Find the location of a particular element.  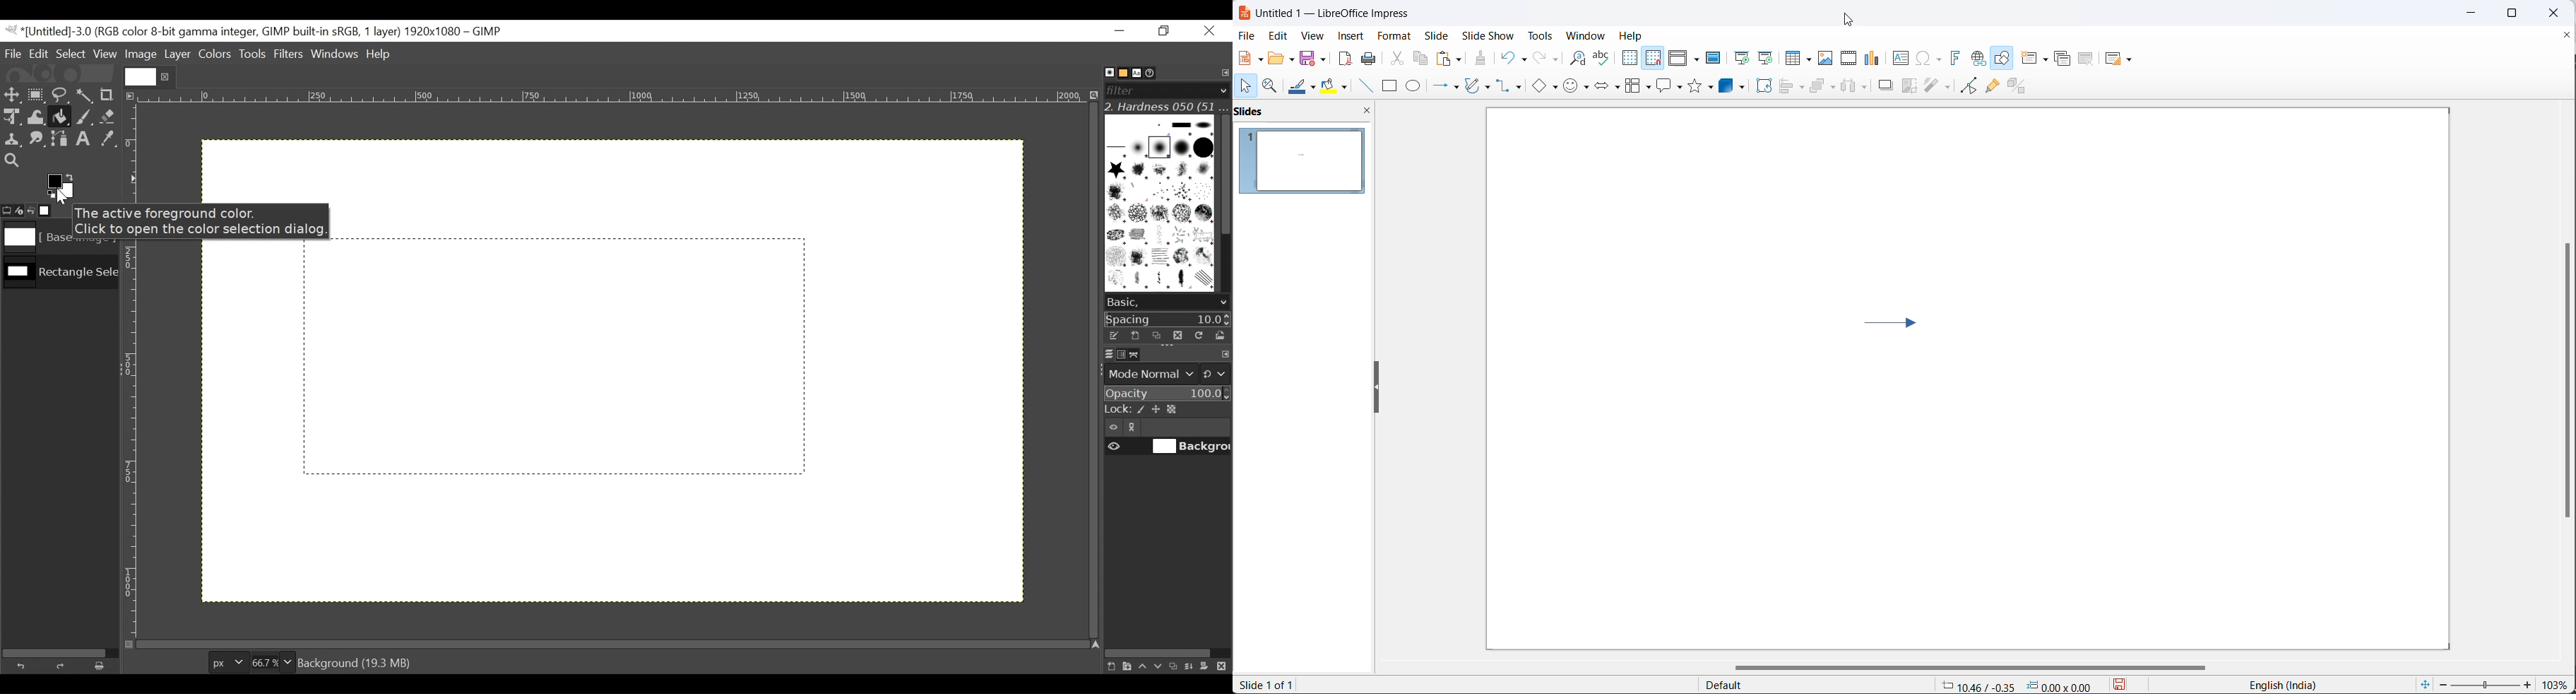

Clear button is located at coordinates (103, 666).